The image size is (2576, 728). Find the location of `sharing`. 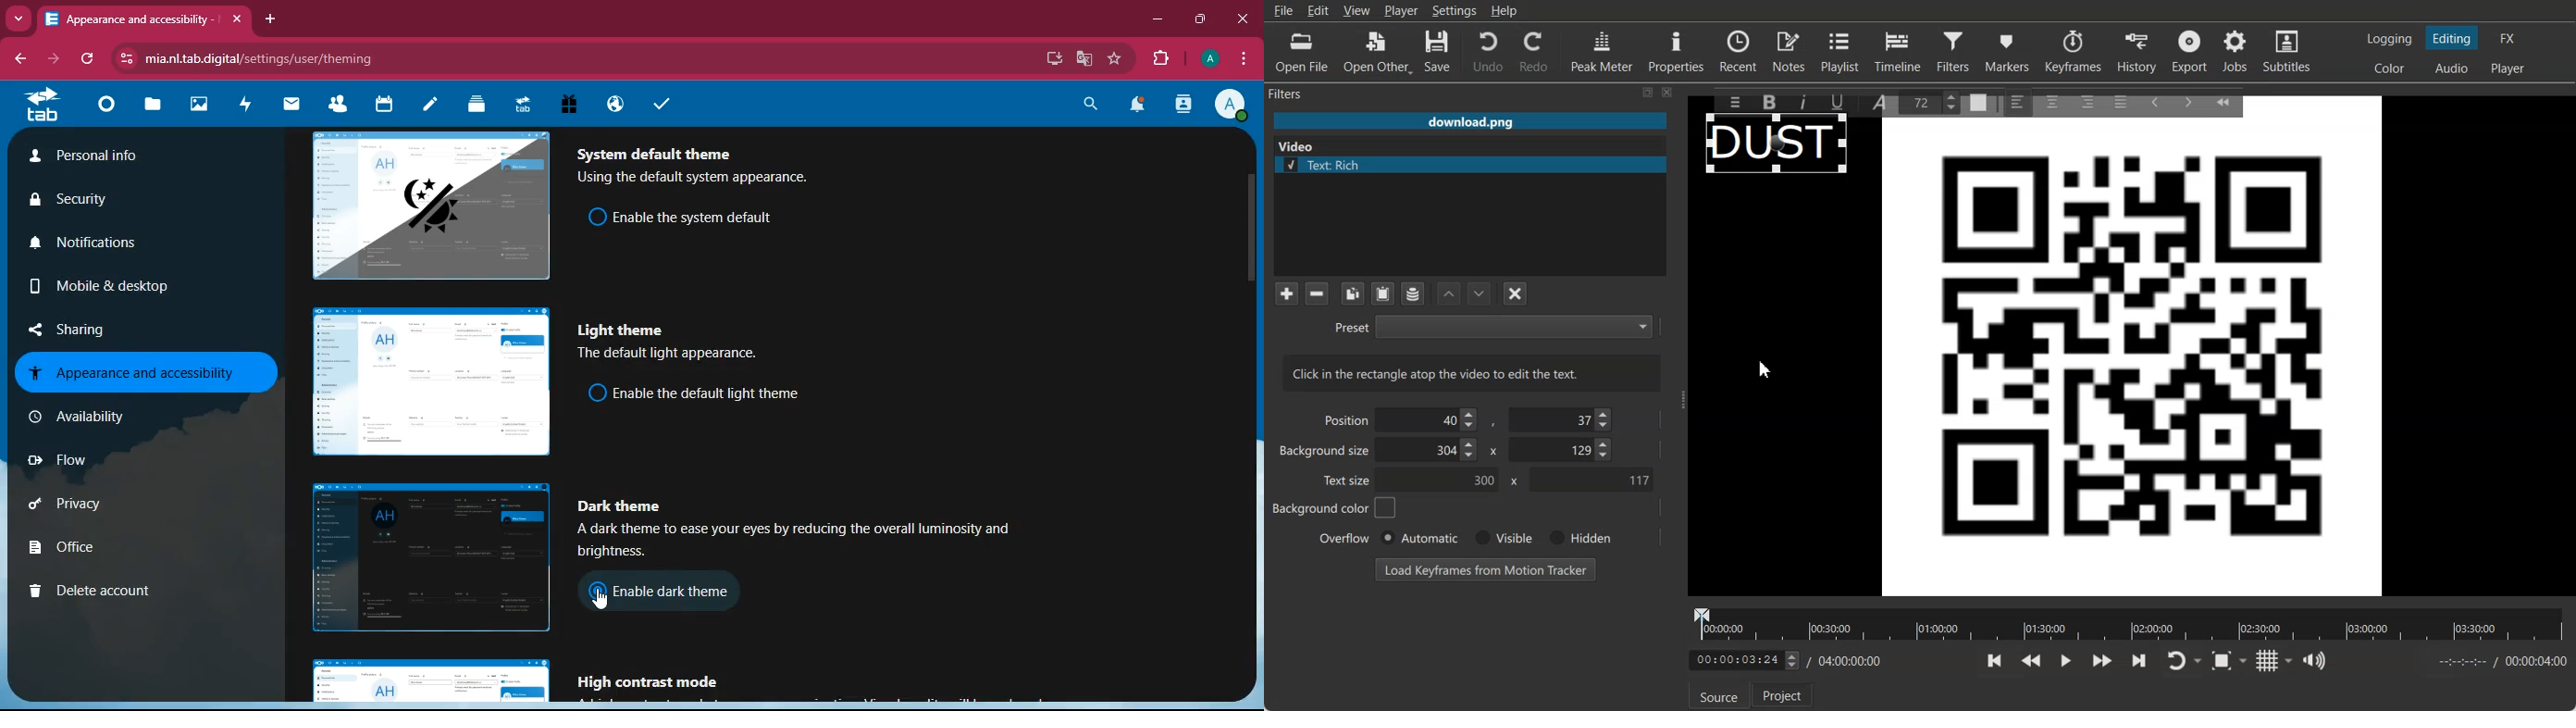

sharing is located at coordinates (122, 325).